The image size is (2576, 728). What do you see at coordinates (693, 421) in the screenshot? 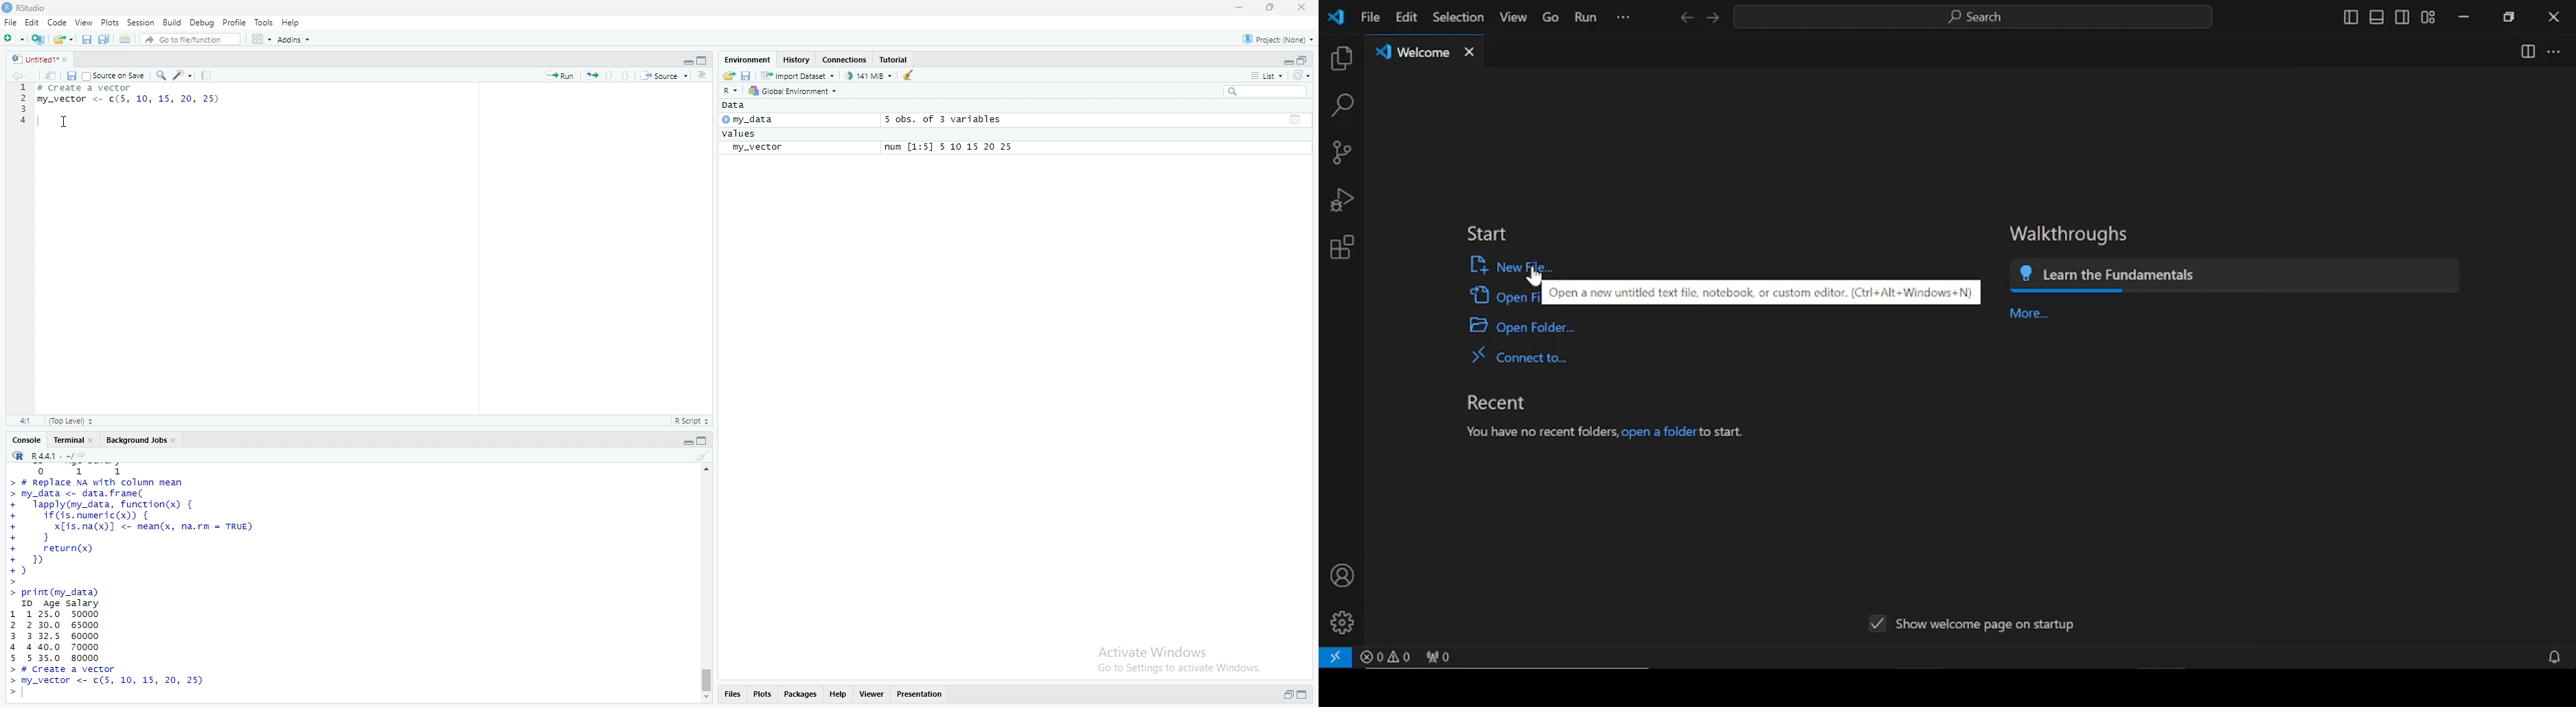
I see `R Script ` at bounding box center [693, 421].